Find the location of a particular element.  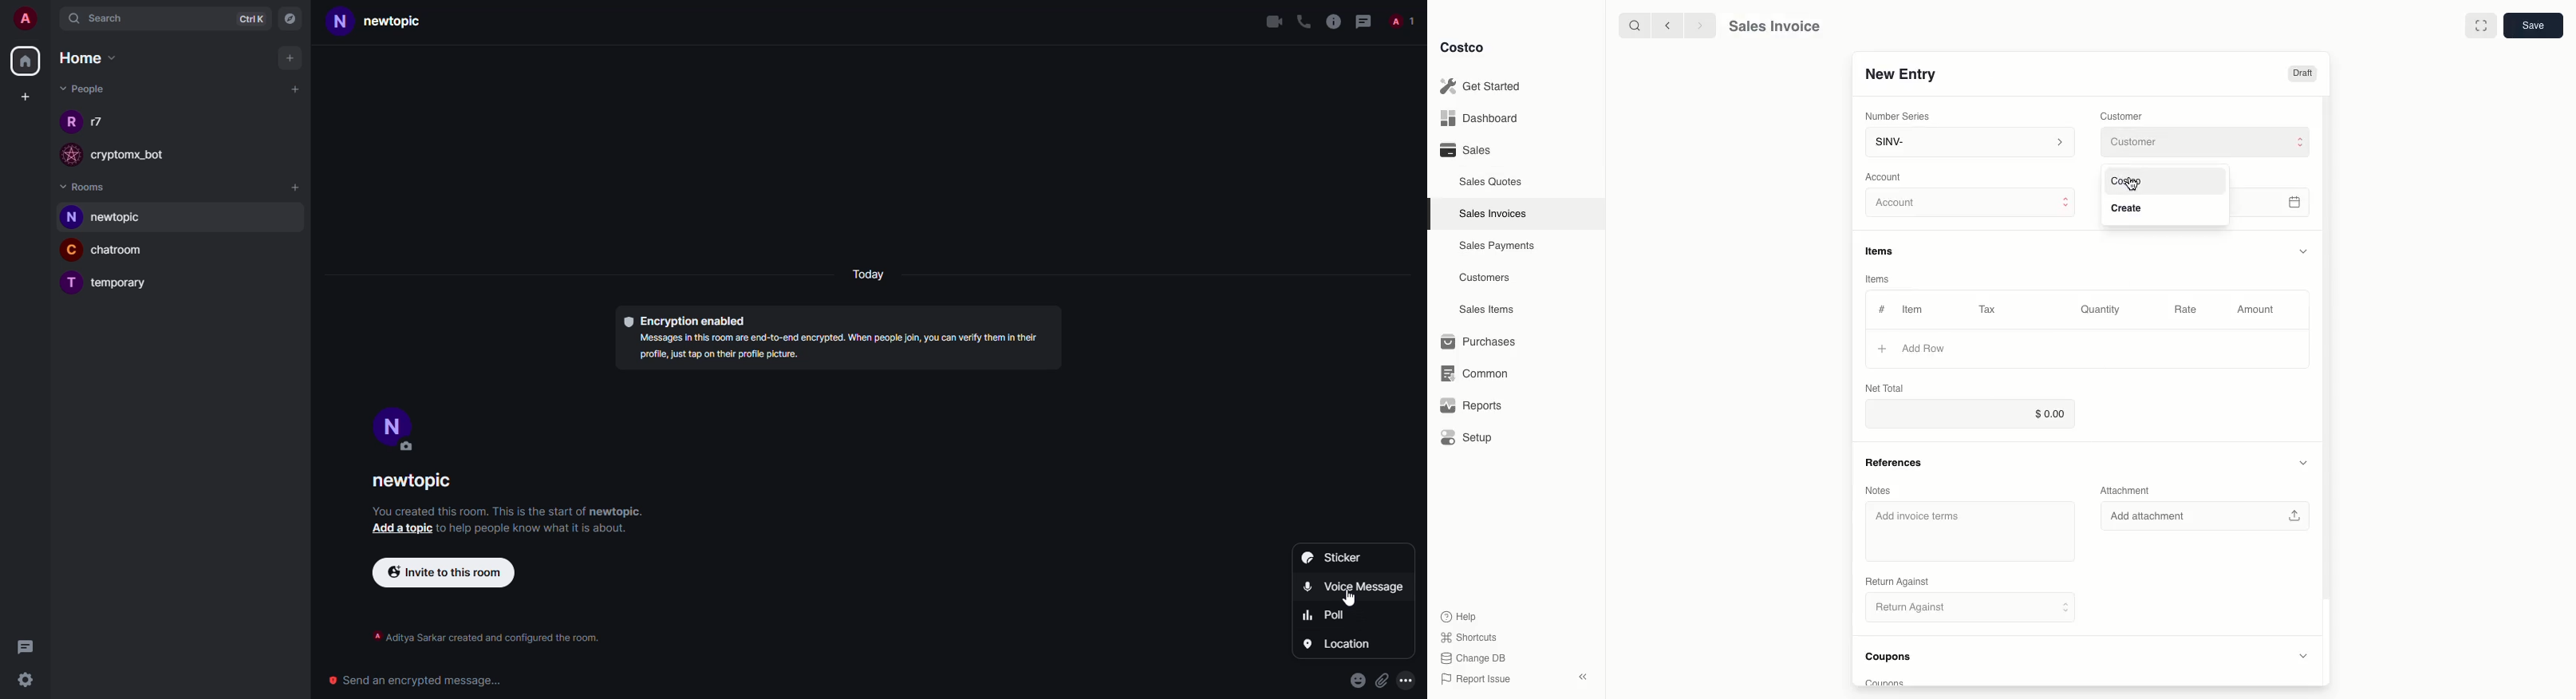

Add is located at coordinates (1881, 348).